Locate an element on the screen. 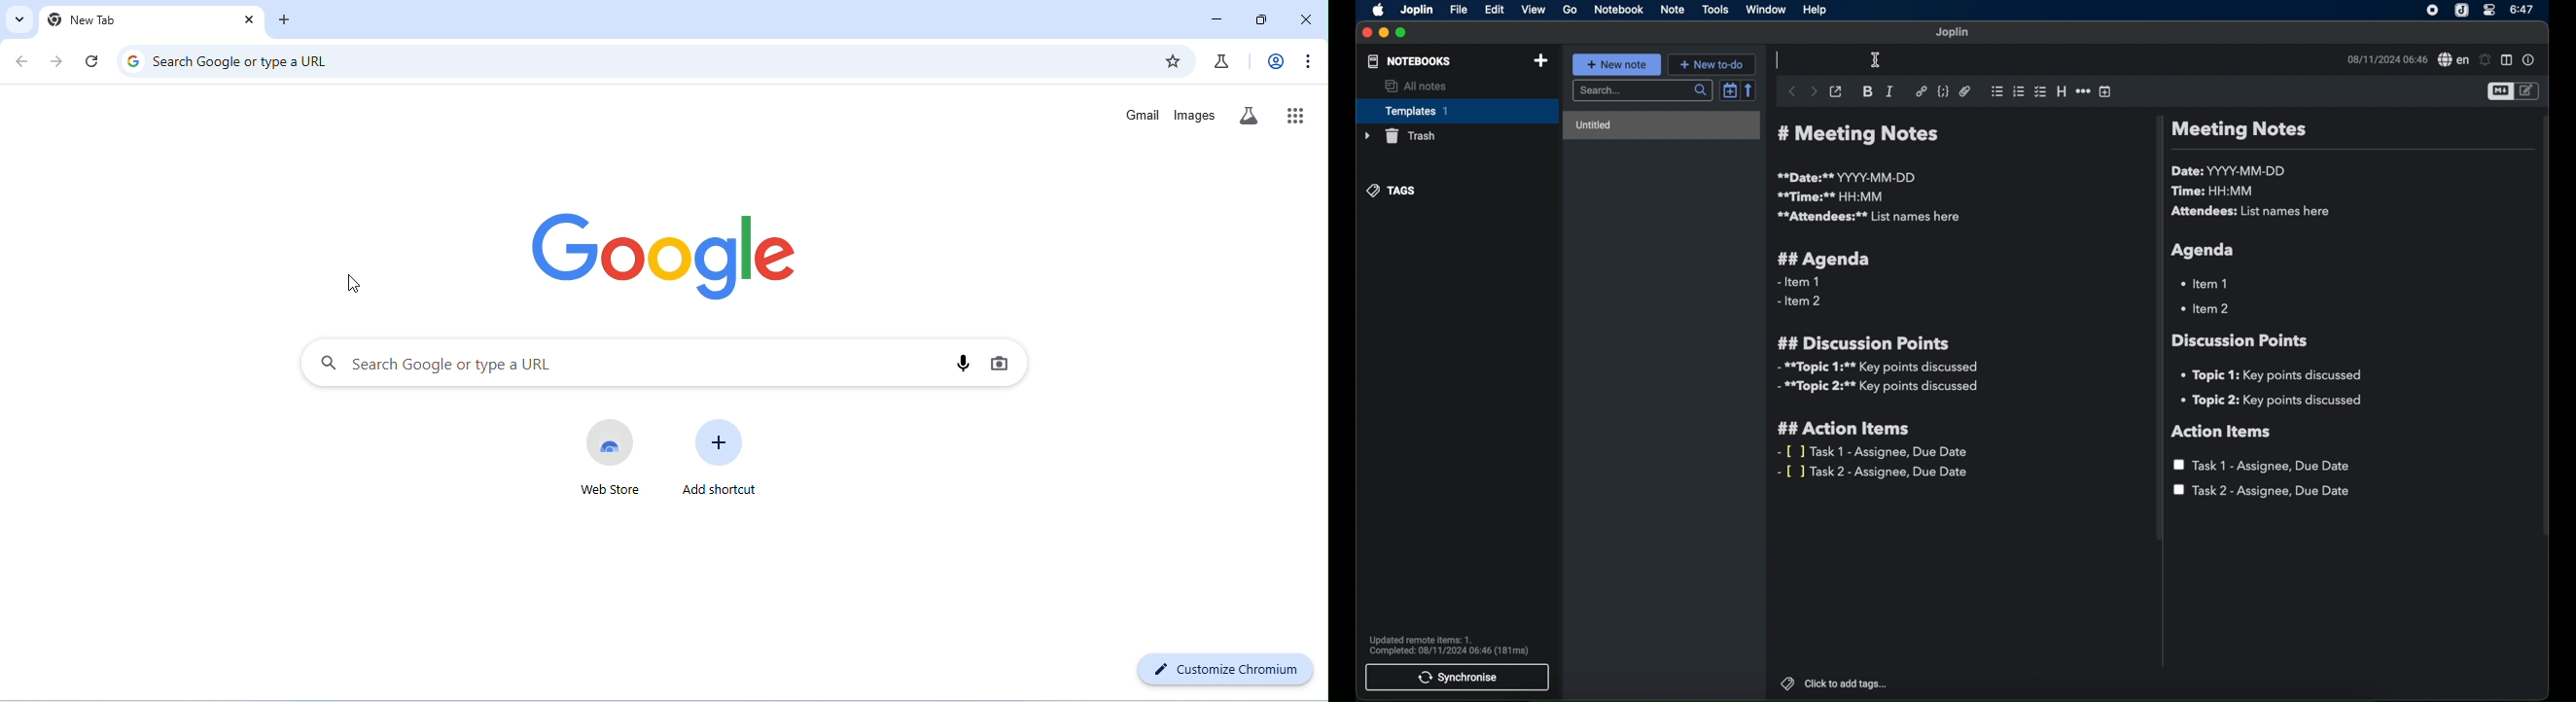  time: HH:MM is located at coordinates (2216, 192).